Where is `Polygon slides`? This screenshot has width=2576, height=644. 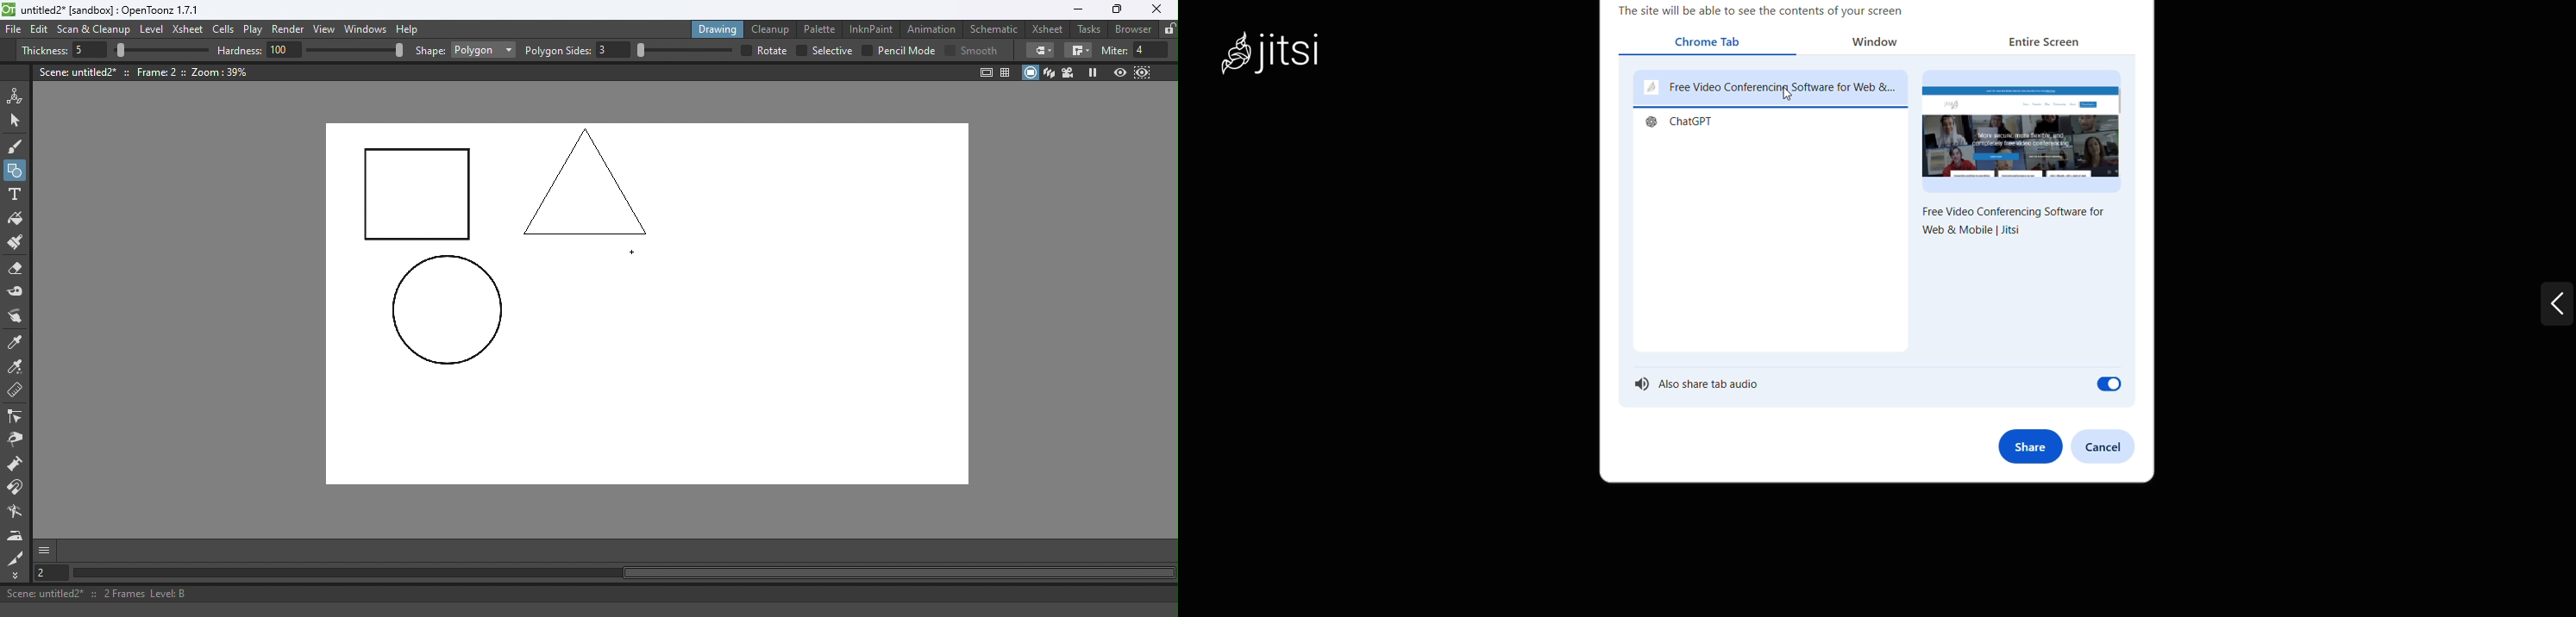 Polygon slides is located at coordinates (558, 51).